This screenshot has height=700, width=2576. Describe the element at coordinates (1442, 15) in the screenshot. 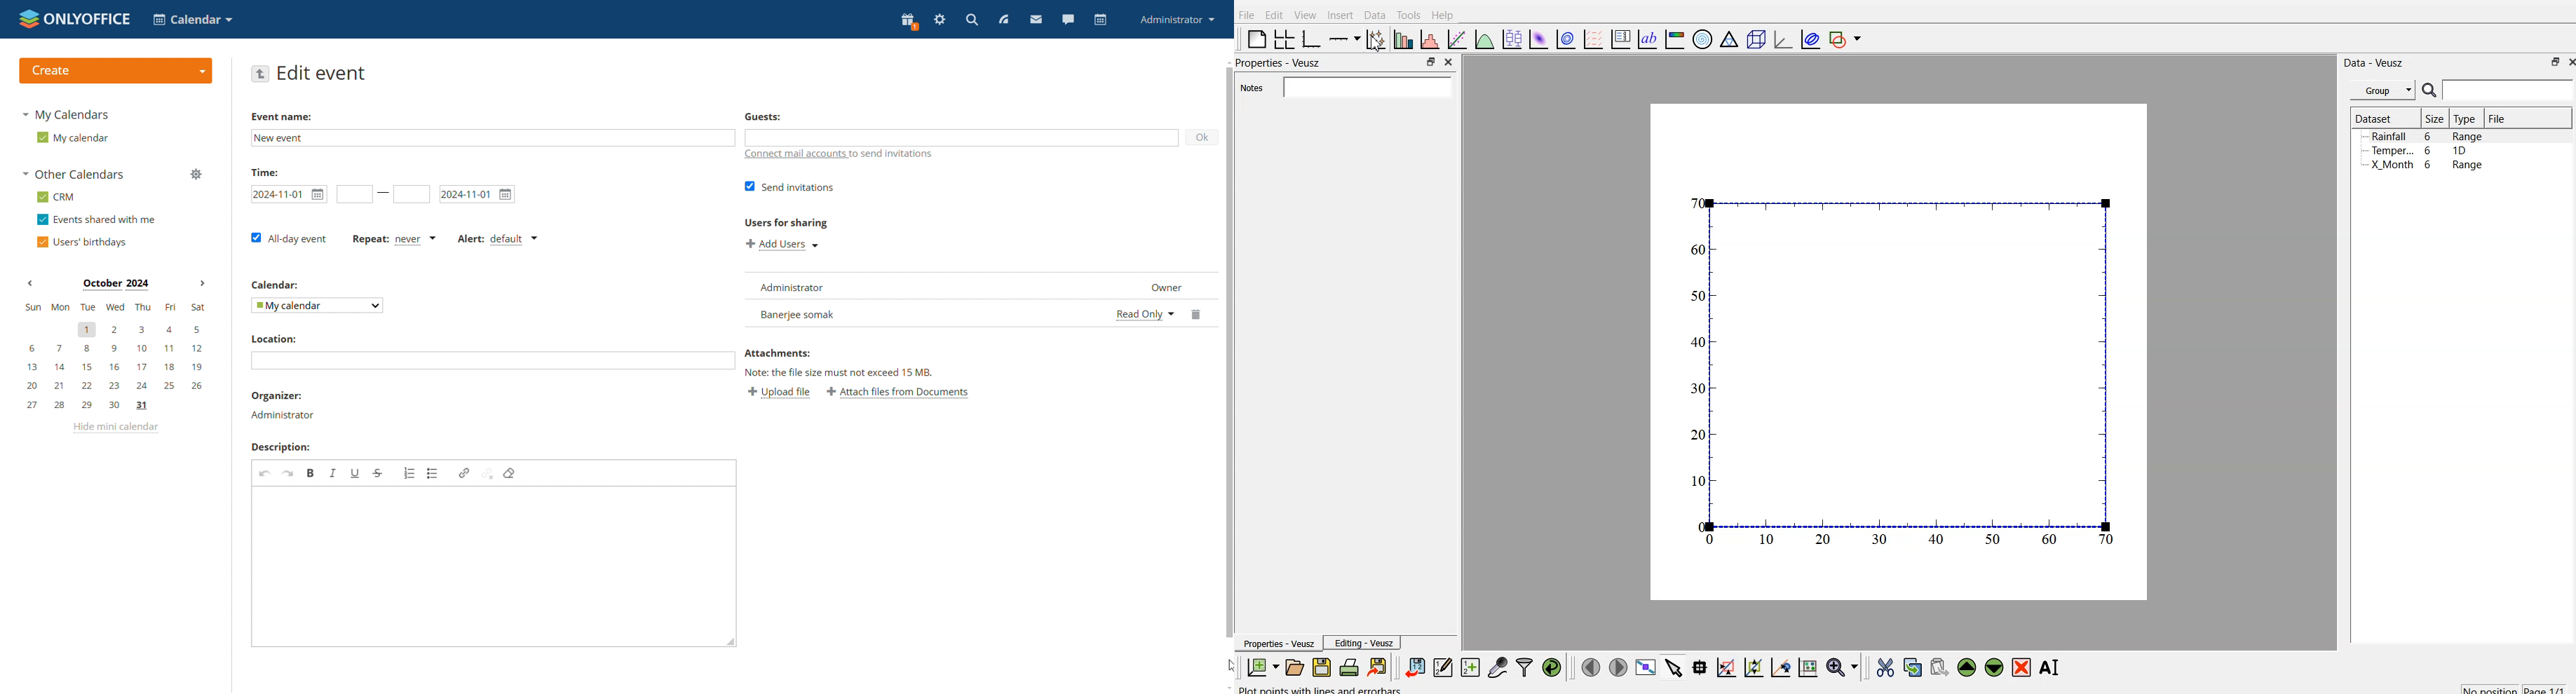

I see `Help` at that location.